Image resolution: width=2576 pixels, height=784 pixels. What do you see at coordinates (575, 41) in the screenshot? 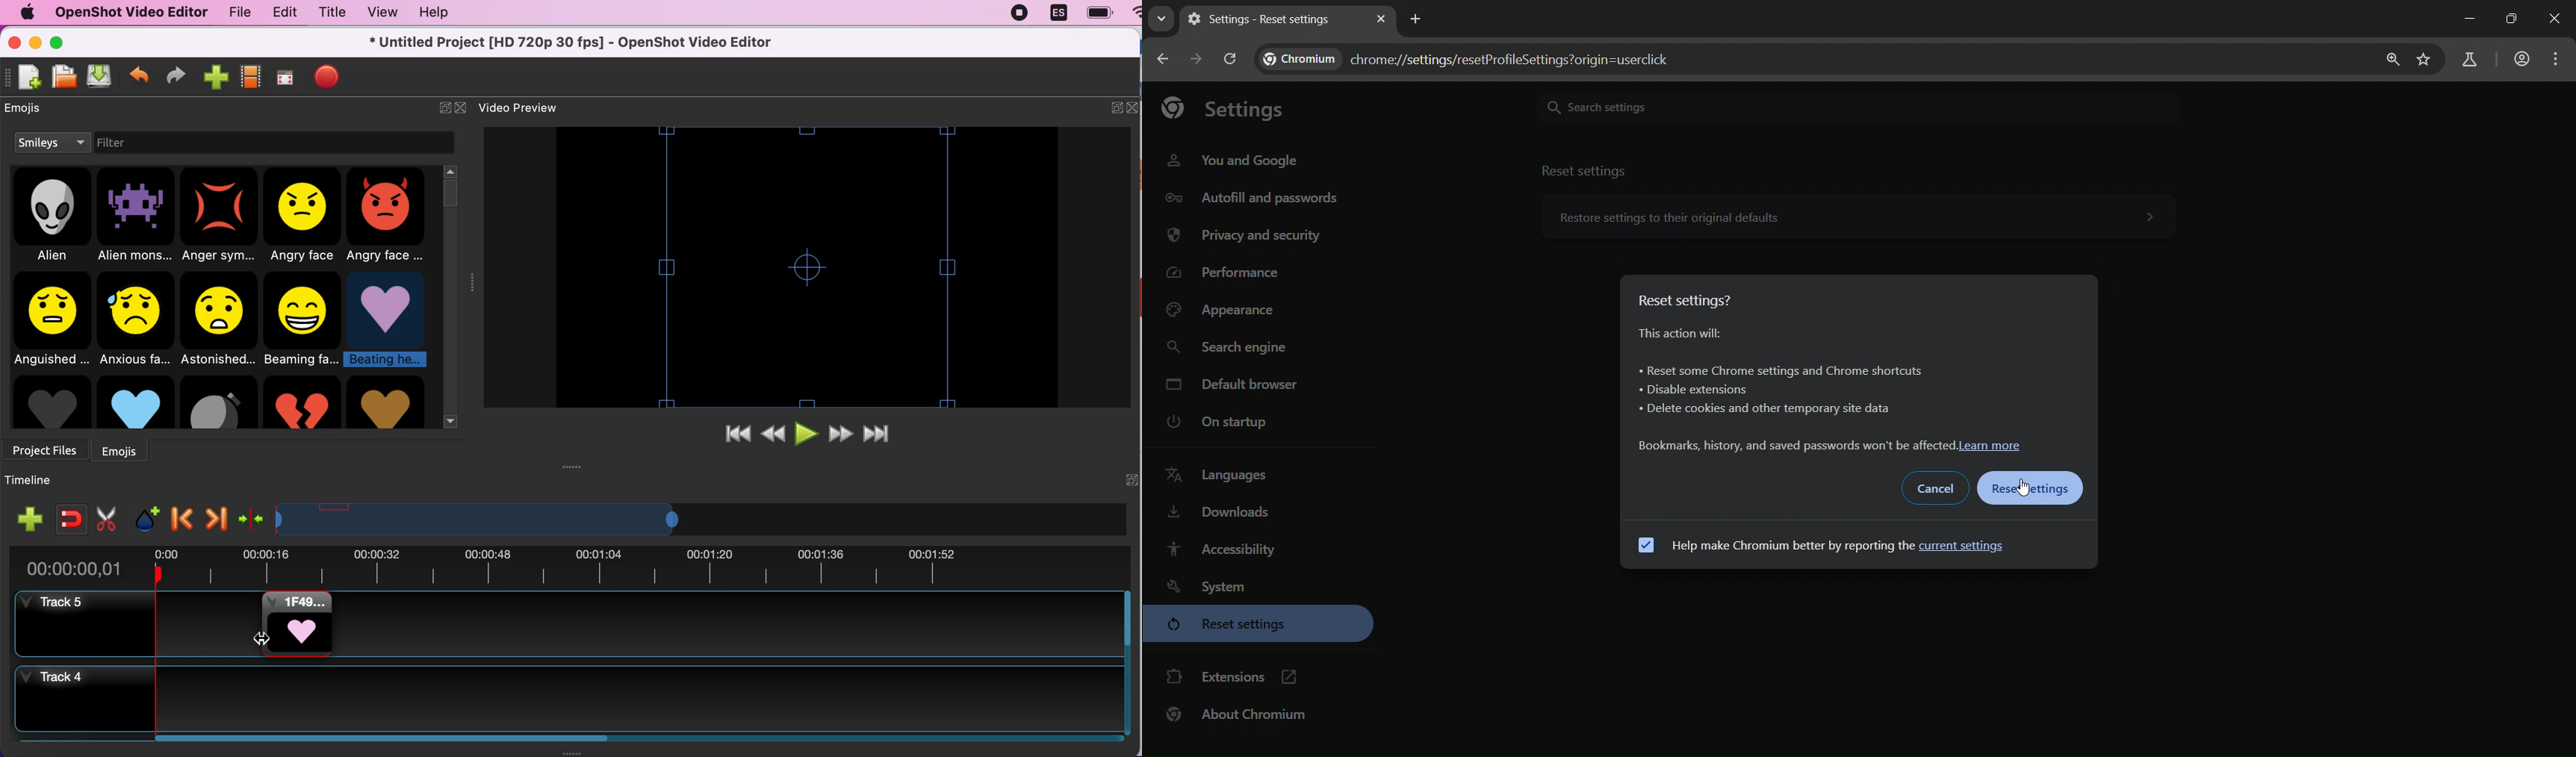
I see `* Untitled Project [HD 720p 30 fps] - OpenShot Video Editor` at bounding box center [575, 41].